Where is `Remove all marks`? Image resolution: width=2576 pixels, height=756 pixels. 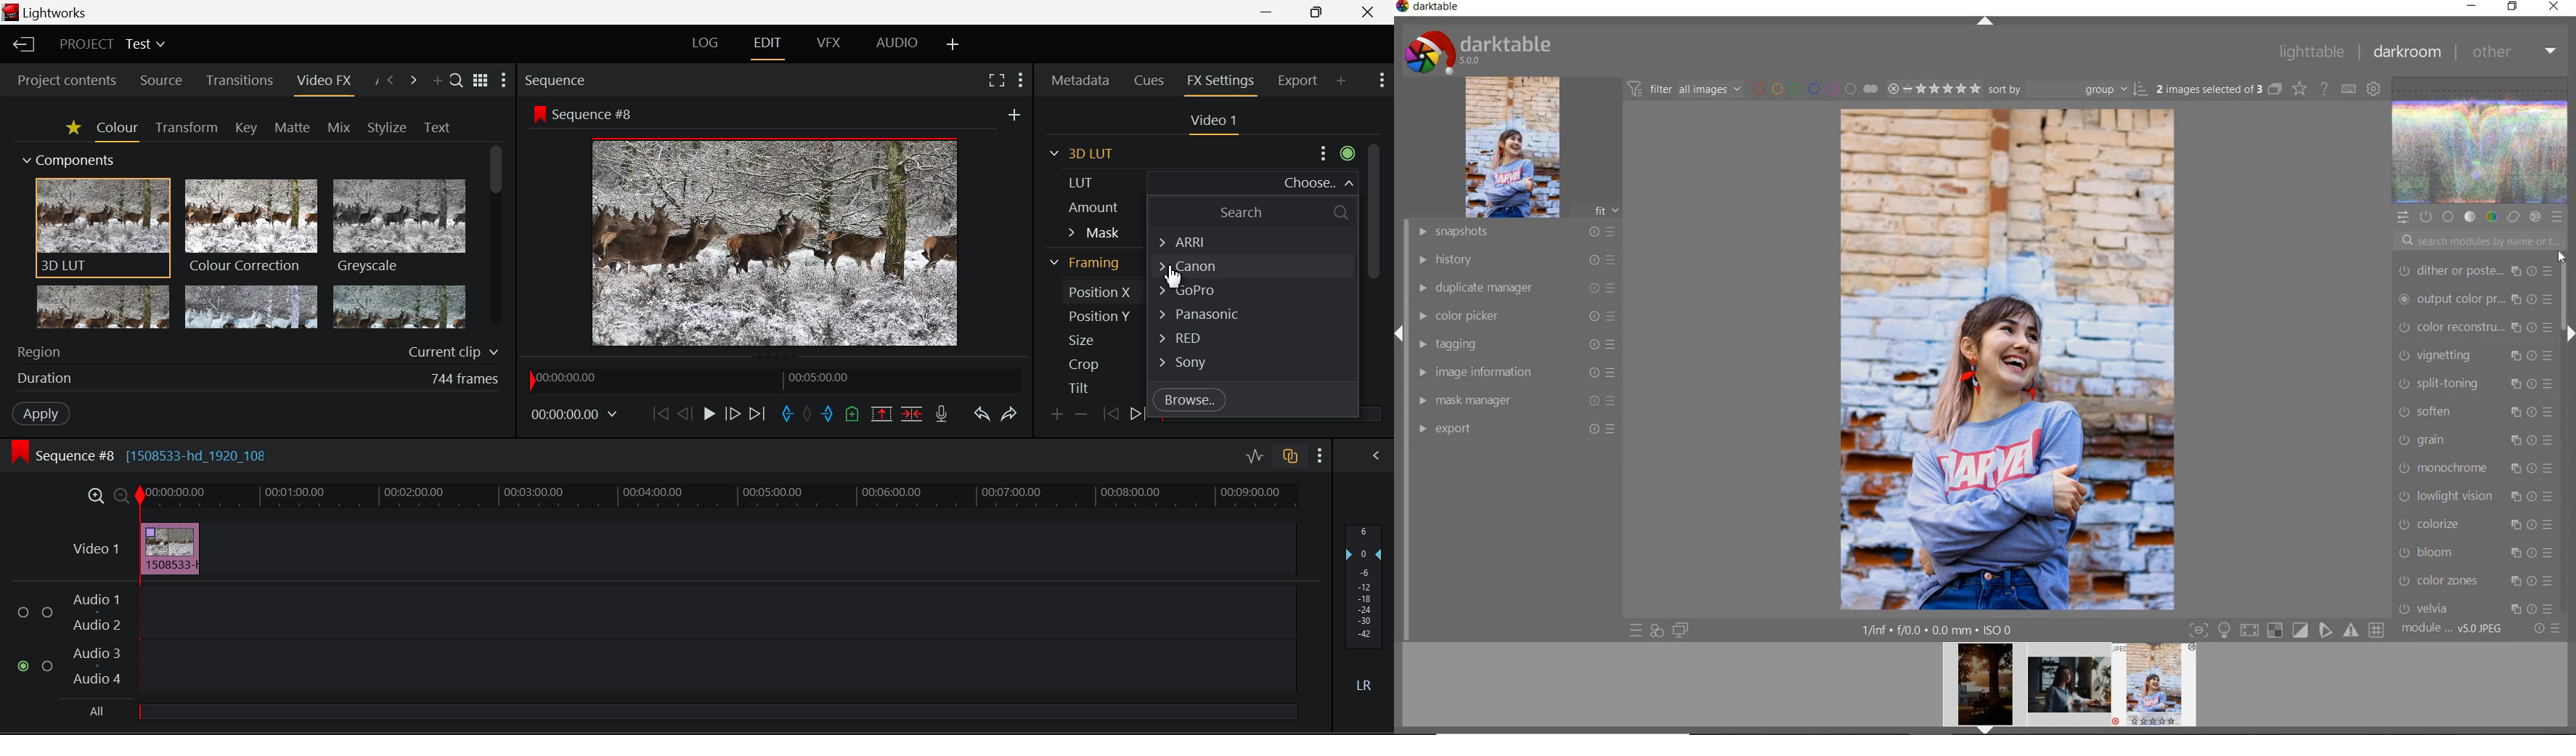 Remove all marks is located at coordinates (809, 416).